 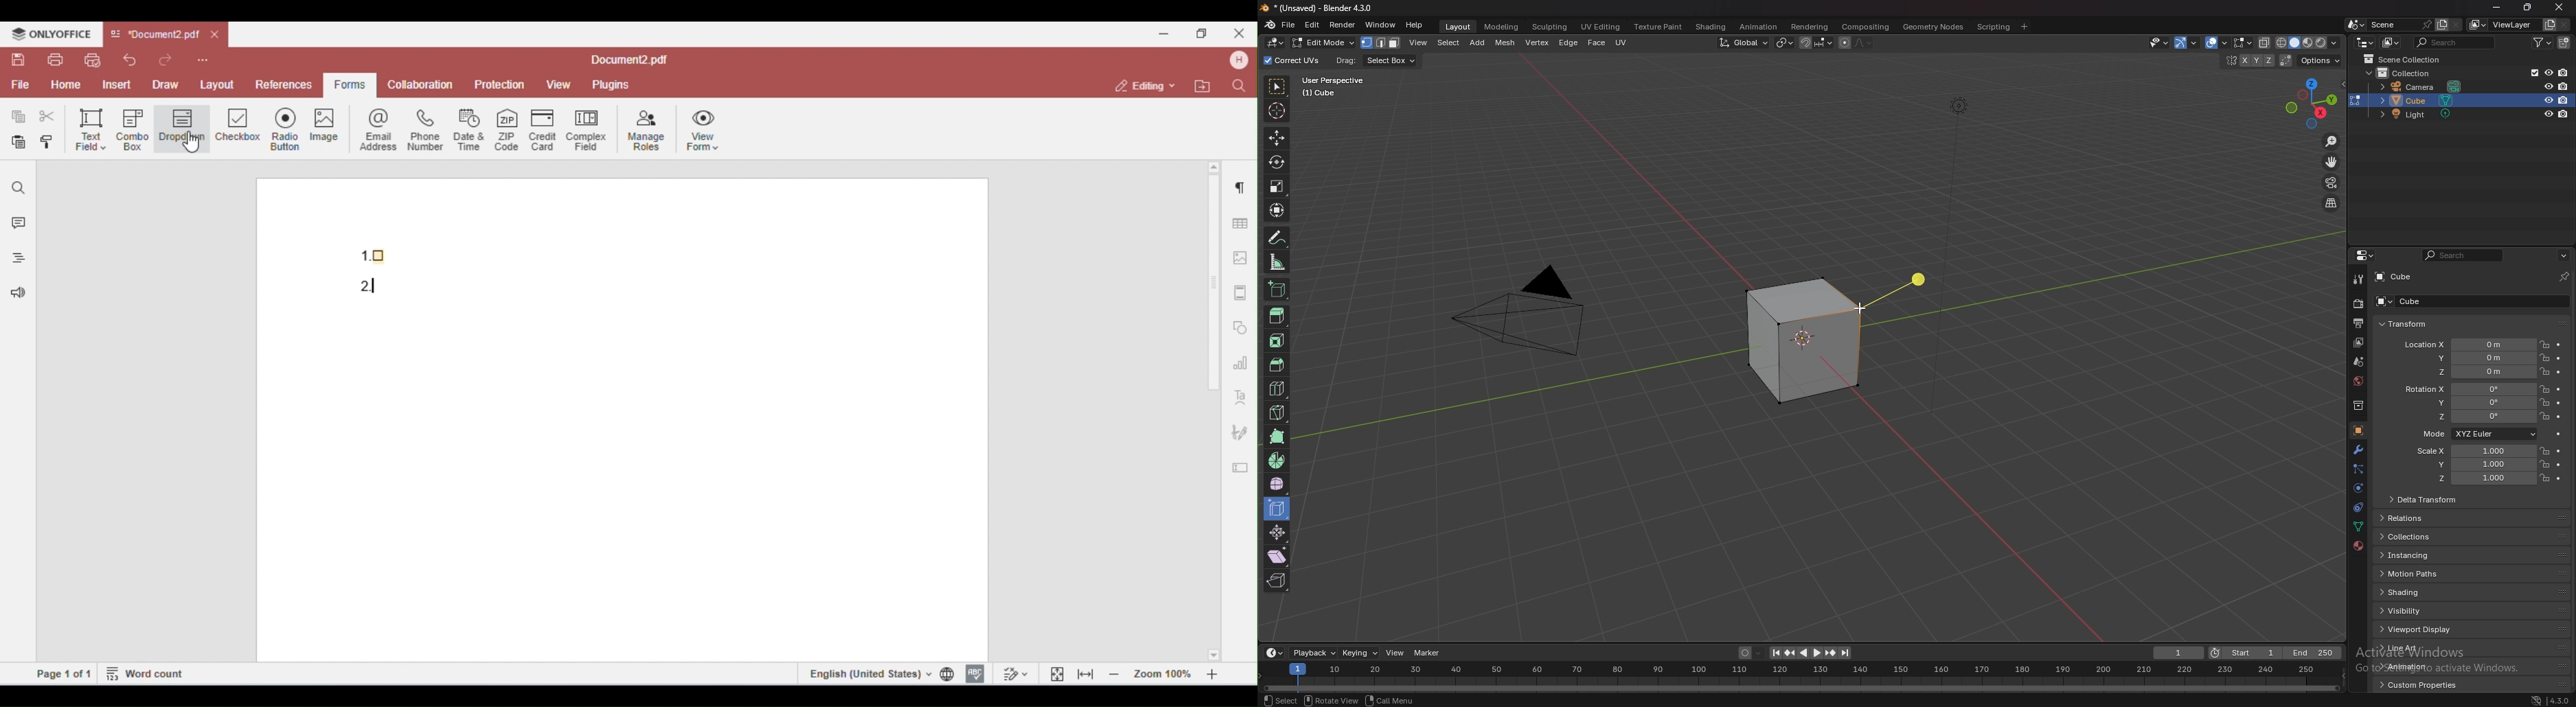 I want to click on instancing, so click(x=2417, y=557).